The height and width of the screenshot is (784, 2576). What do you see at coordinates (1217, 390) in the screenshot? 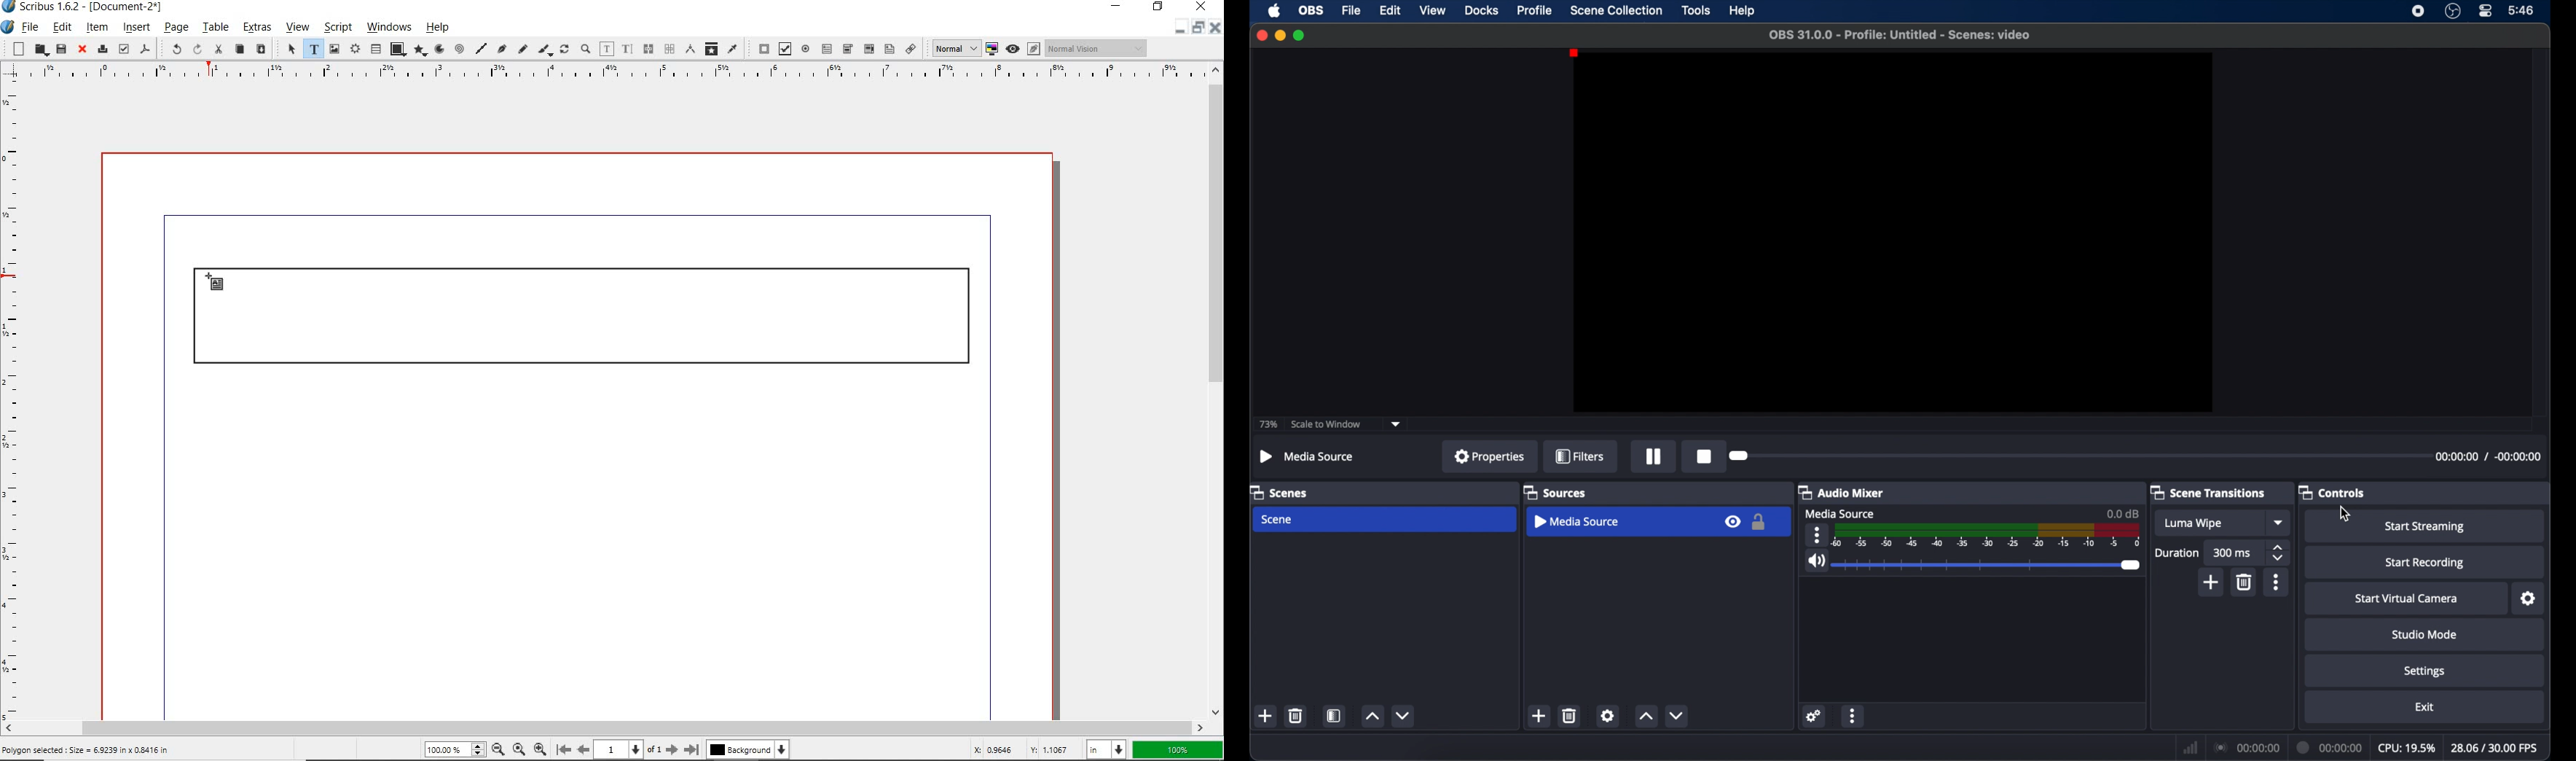
I see `scrollbar` at bounding box center [1217, 390].